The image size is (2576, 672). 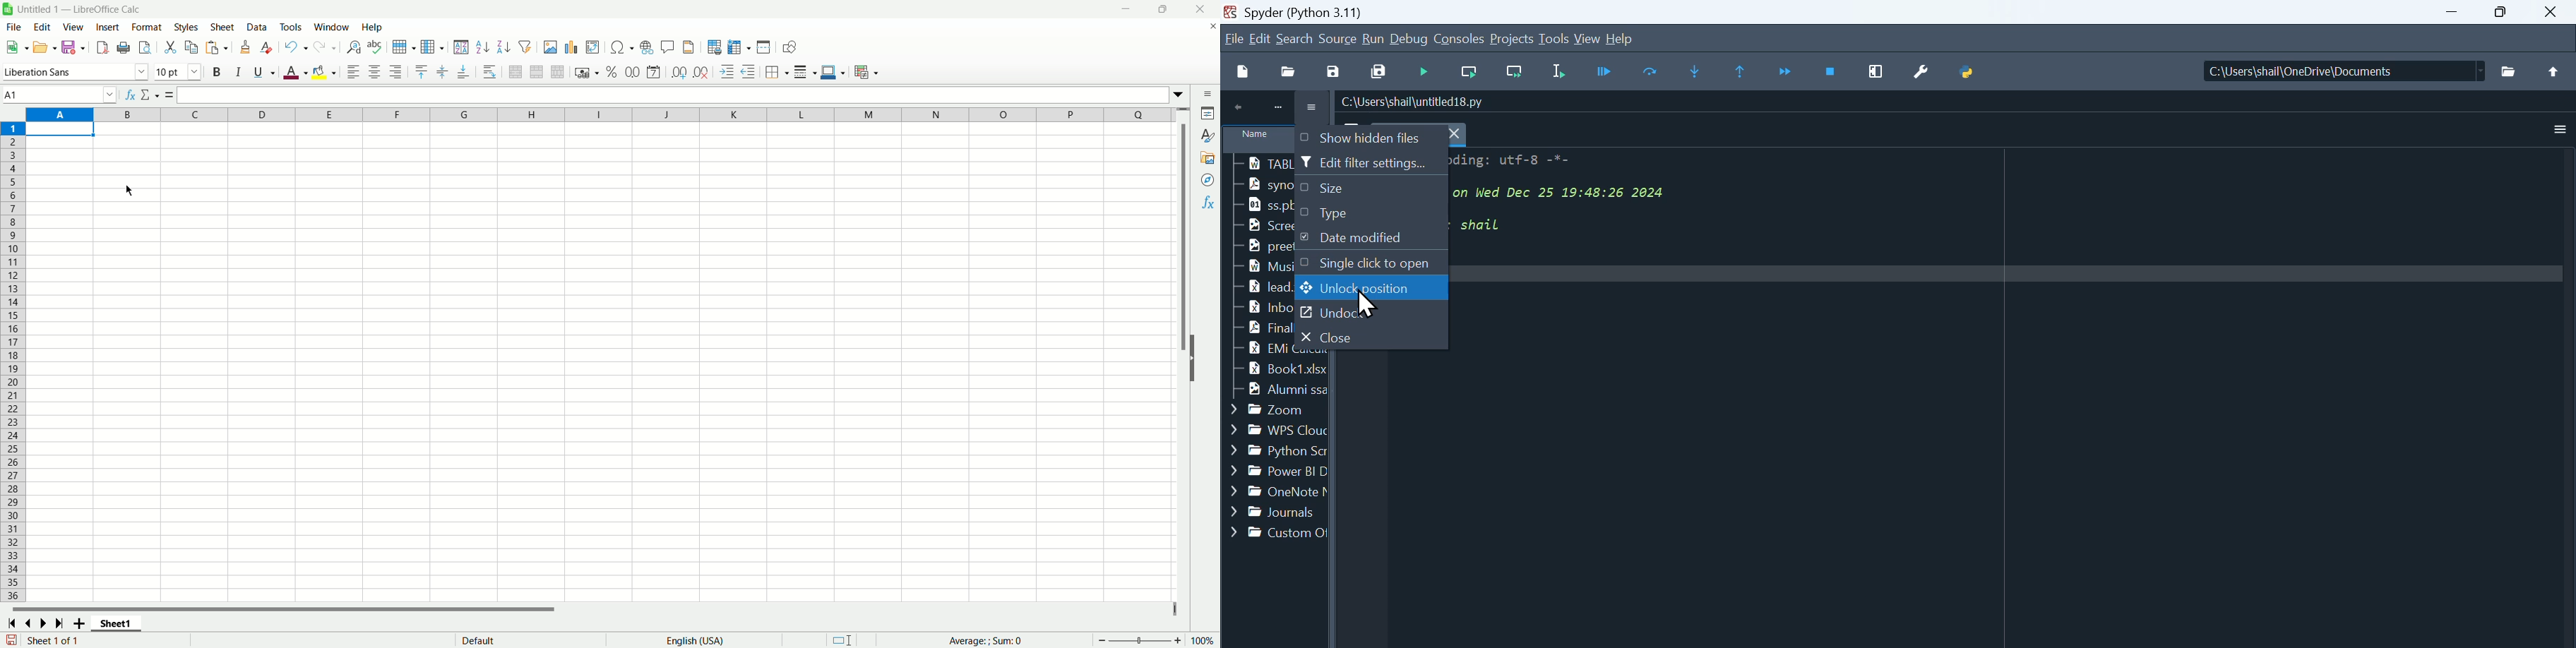 I want to click on Inbound w.., so click(x=1255, y=307).